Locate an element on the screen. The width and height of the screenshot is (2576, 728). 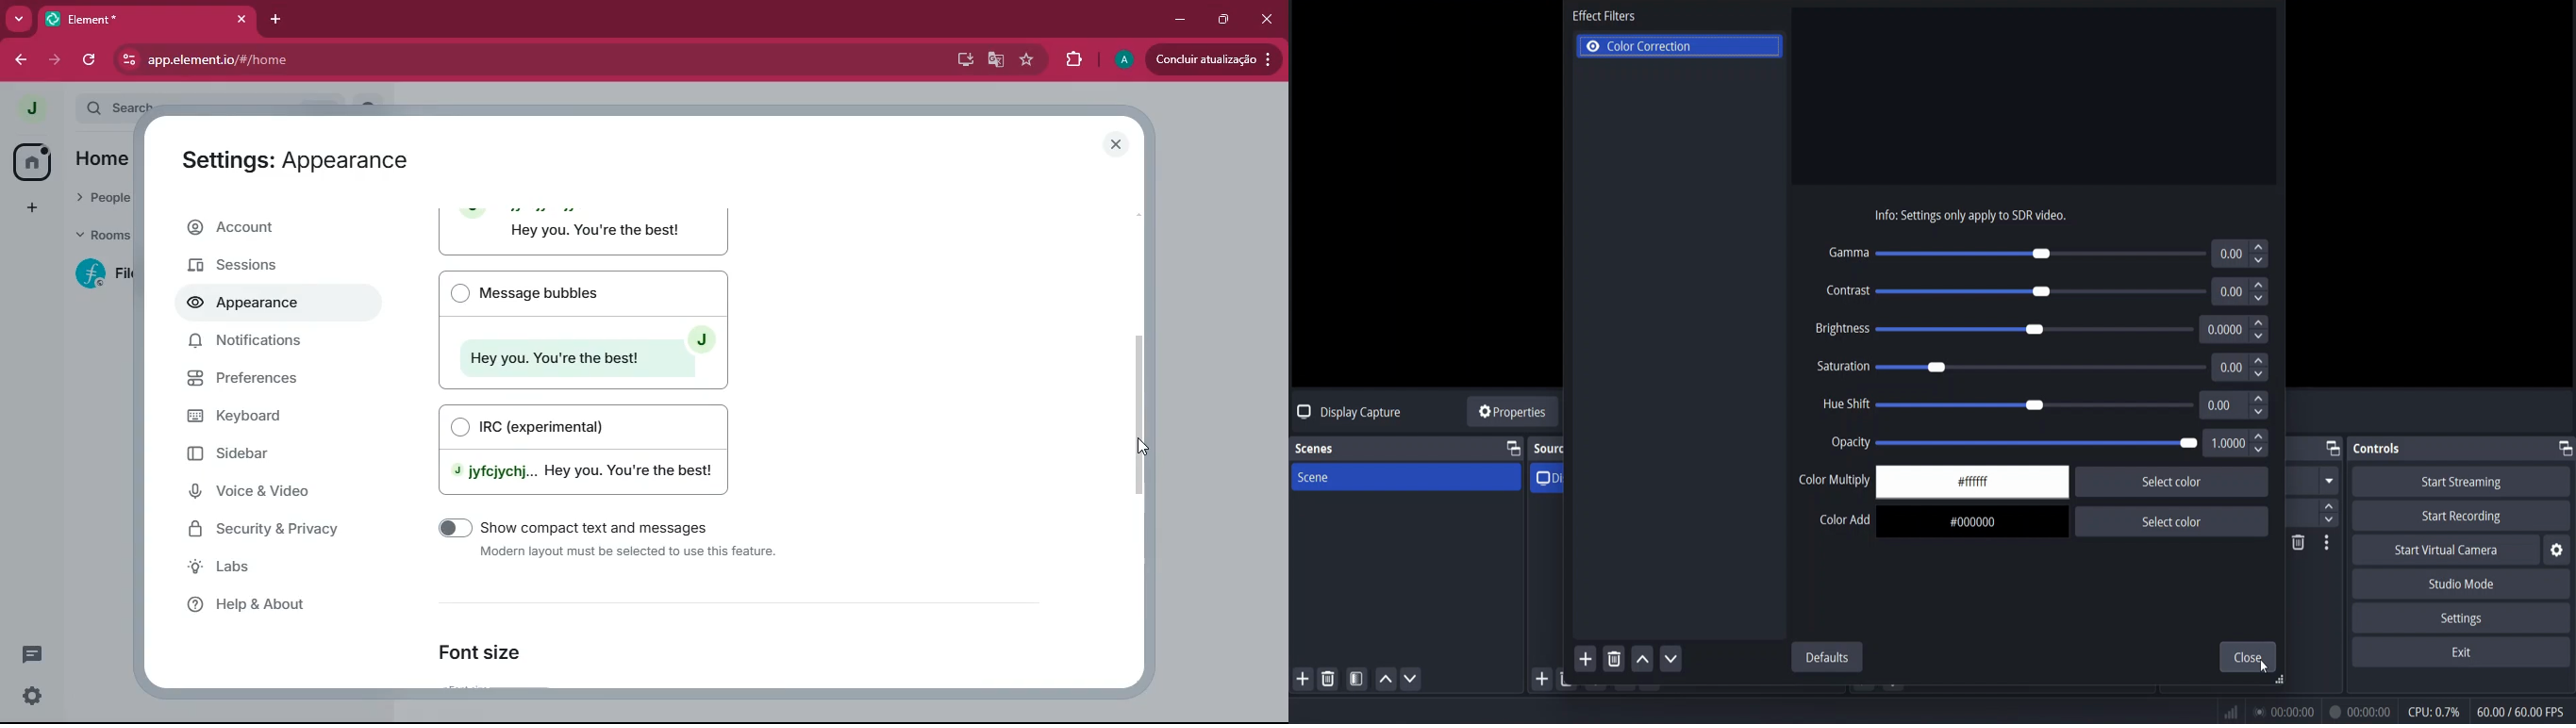
minimize is located at coordinates (1180, 20).